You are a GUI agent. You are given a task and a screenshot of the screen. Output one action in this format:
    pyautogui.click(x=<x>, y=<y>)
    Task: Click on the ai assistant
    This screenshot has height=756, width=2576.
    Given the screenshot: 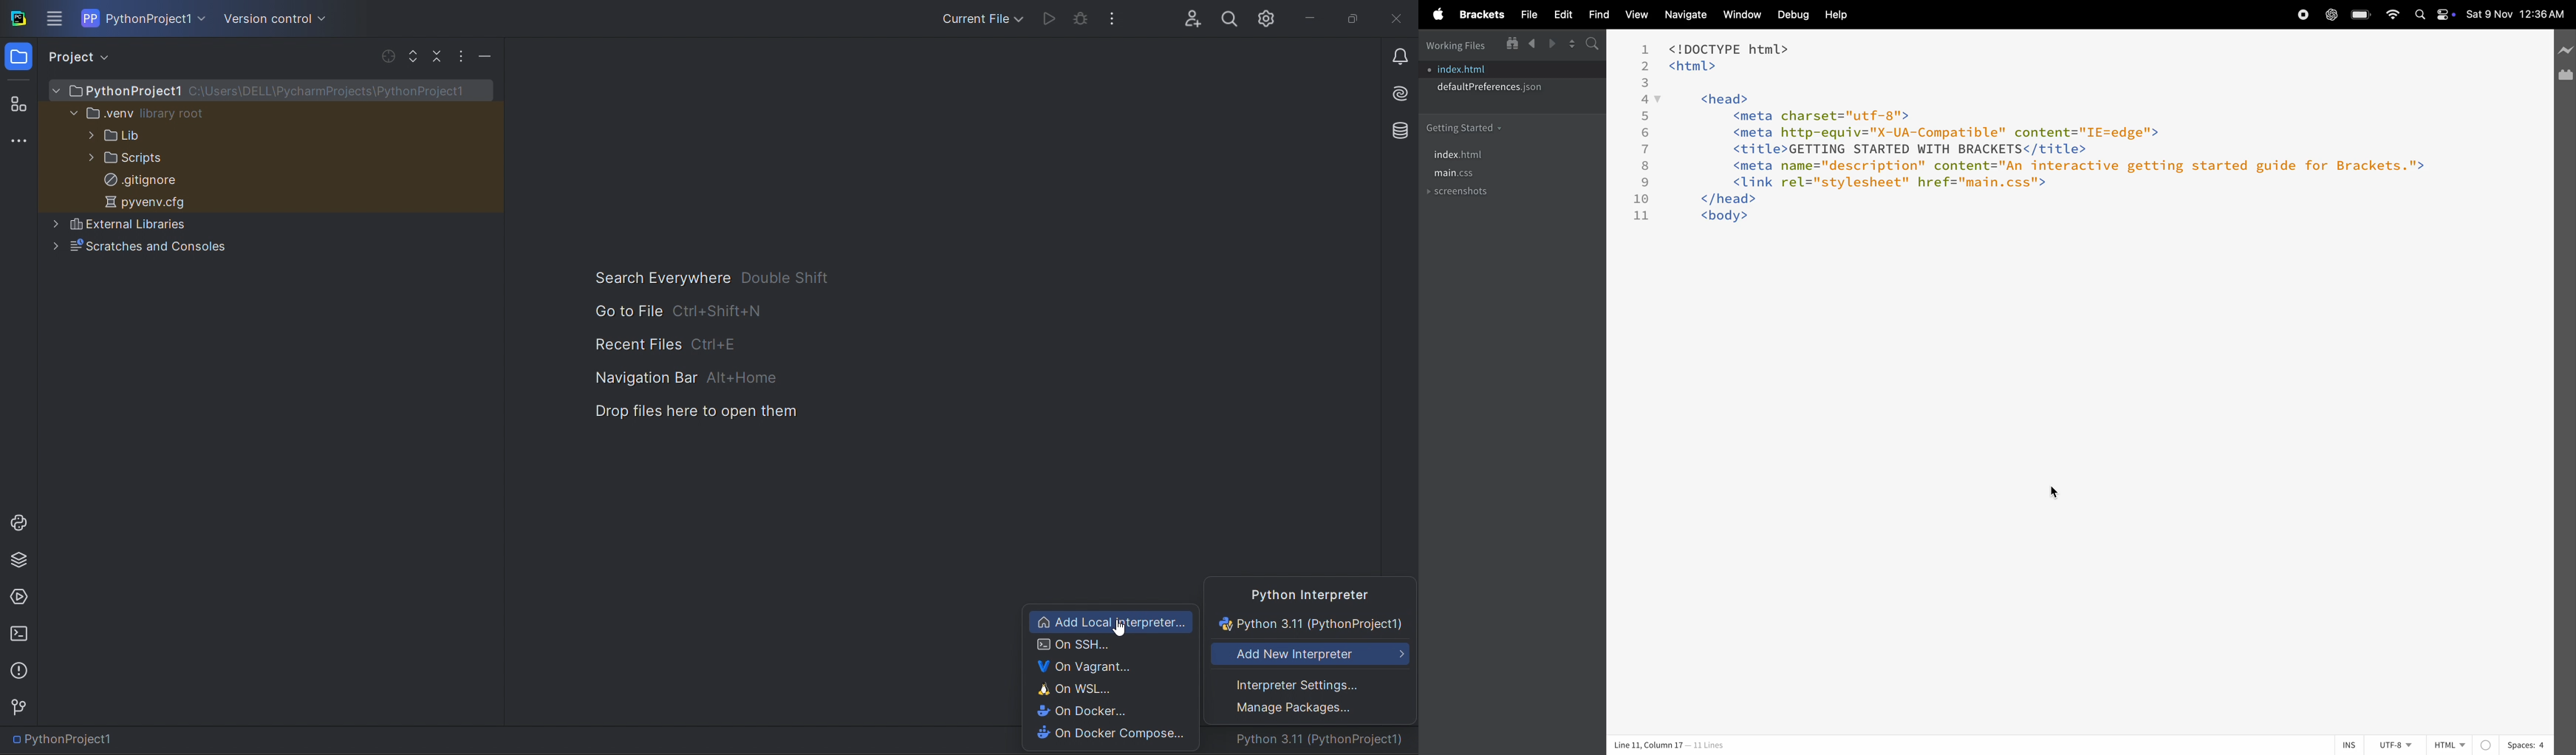 What is the action you would take?
    pyautogui.click(x=1395, y=95)
    